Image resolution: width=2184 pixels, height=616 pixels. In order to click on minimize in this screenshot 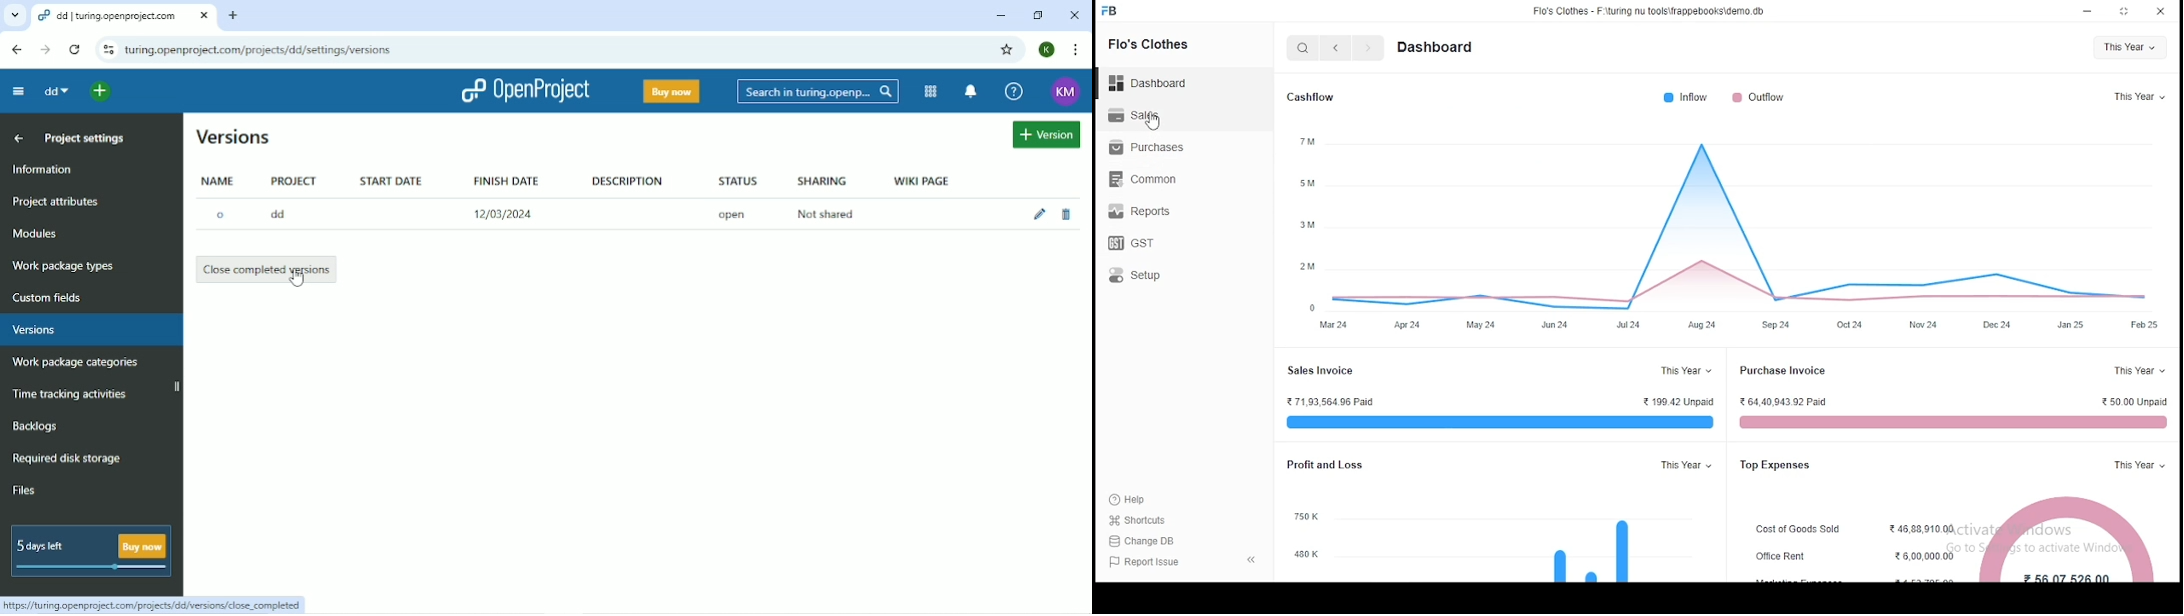, I will do `click(2086, 11)`.